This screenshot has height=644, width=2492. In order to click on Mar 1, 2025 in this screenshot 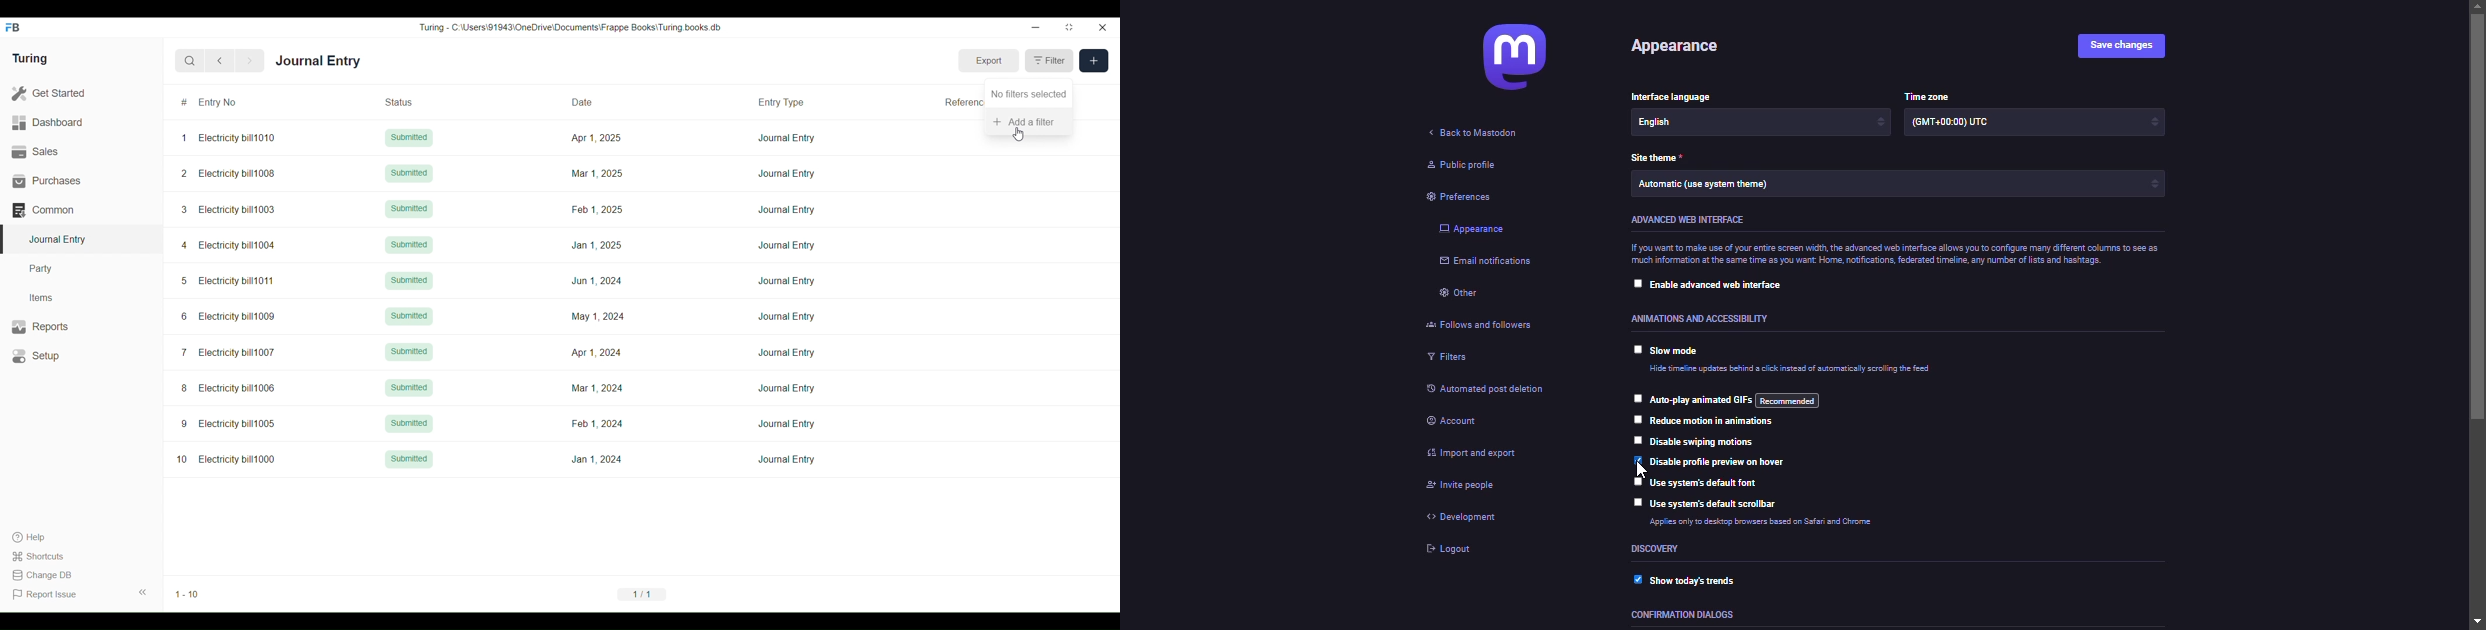, I will do `click(596, 173)`.